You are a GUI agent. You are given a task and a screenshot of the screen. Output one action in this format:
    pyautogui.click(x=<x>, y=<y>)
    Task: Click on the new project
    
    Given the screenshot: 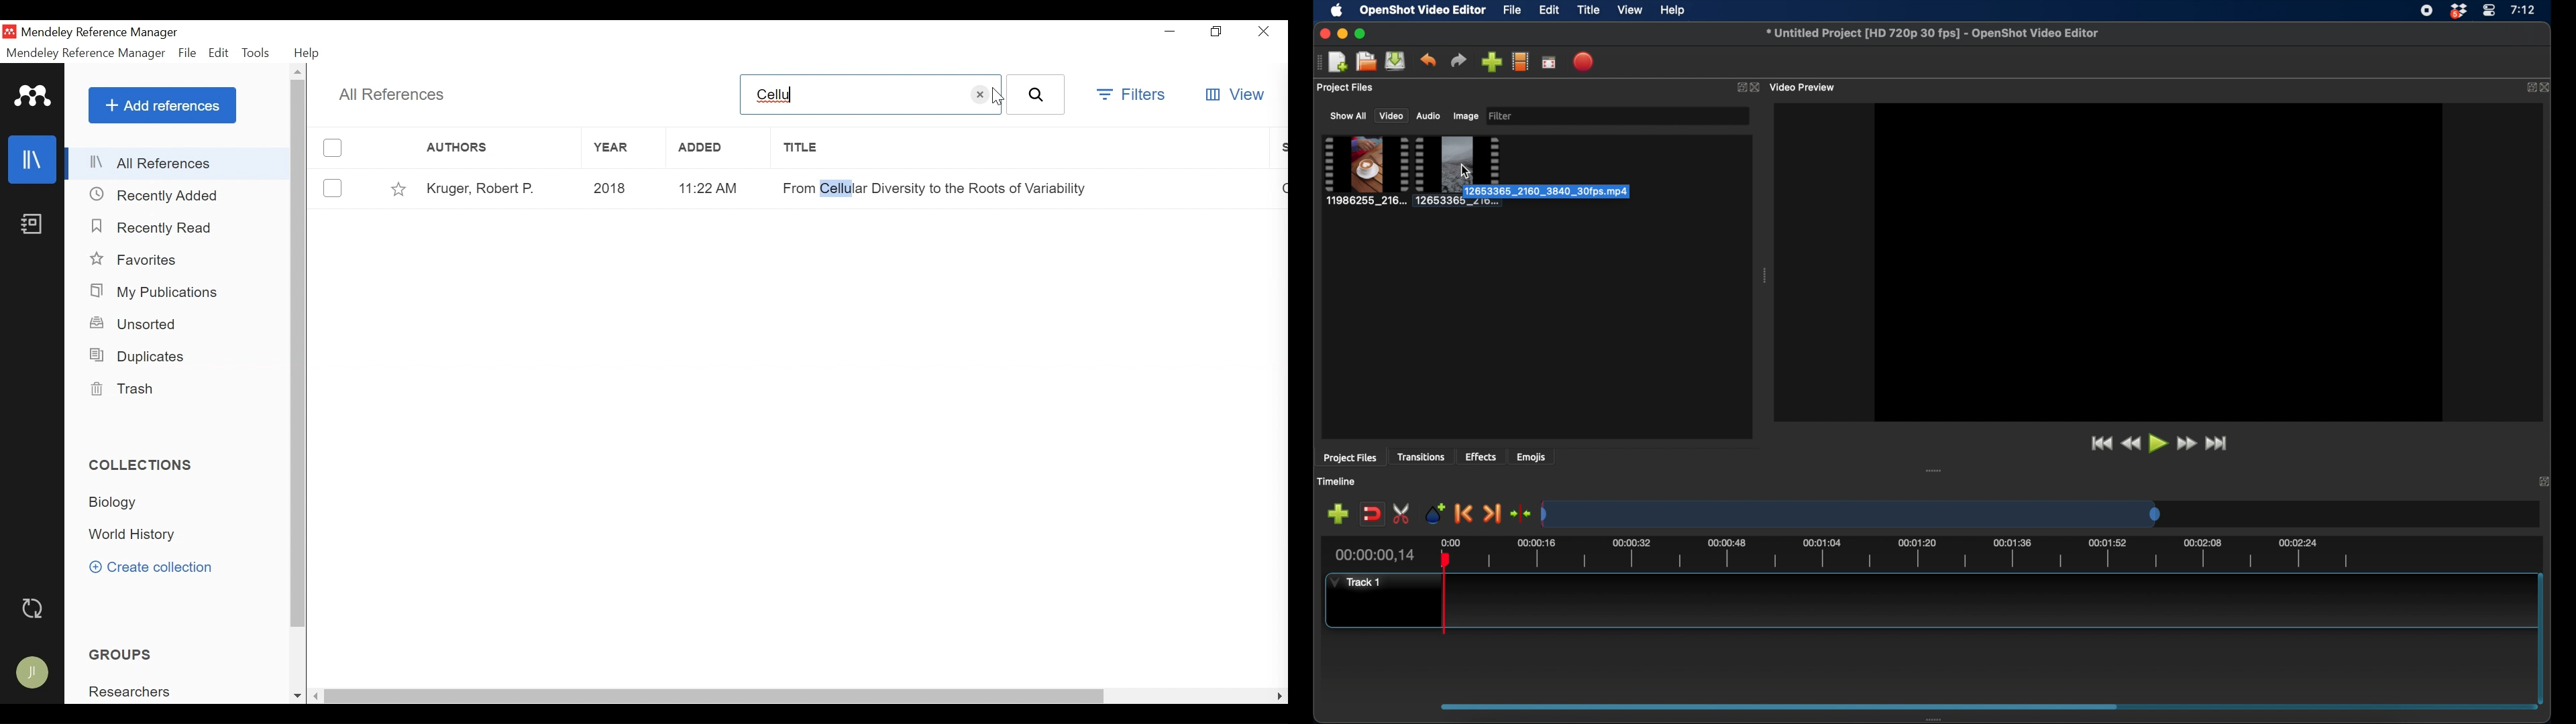 What is the action you would take?
    pyautogui.click(x=1338, y=62)
    